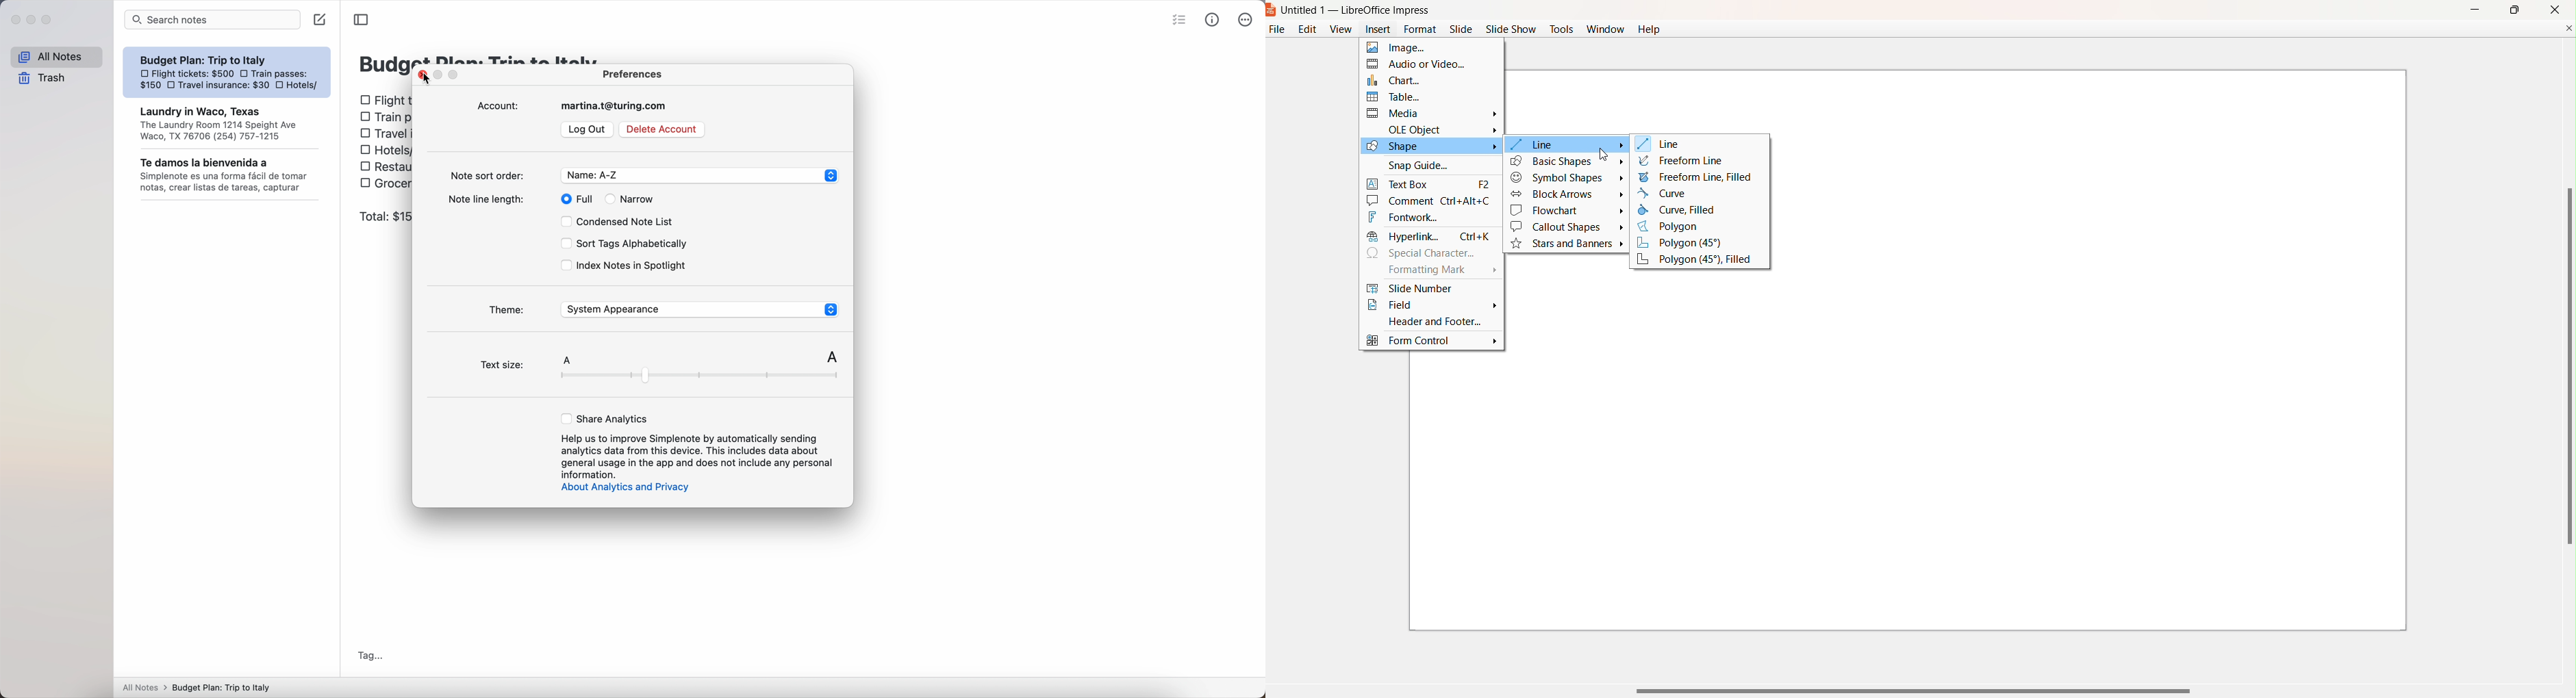  What do you see at coordinates (1430, 182) in the screenshot?
I see `Text Box` at bounding box center [1430, 182].